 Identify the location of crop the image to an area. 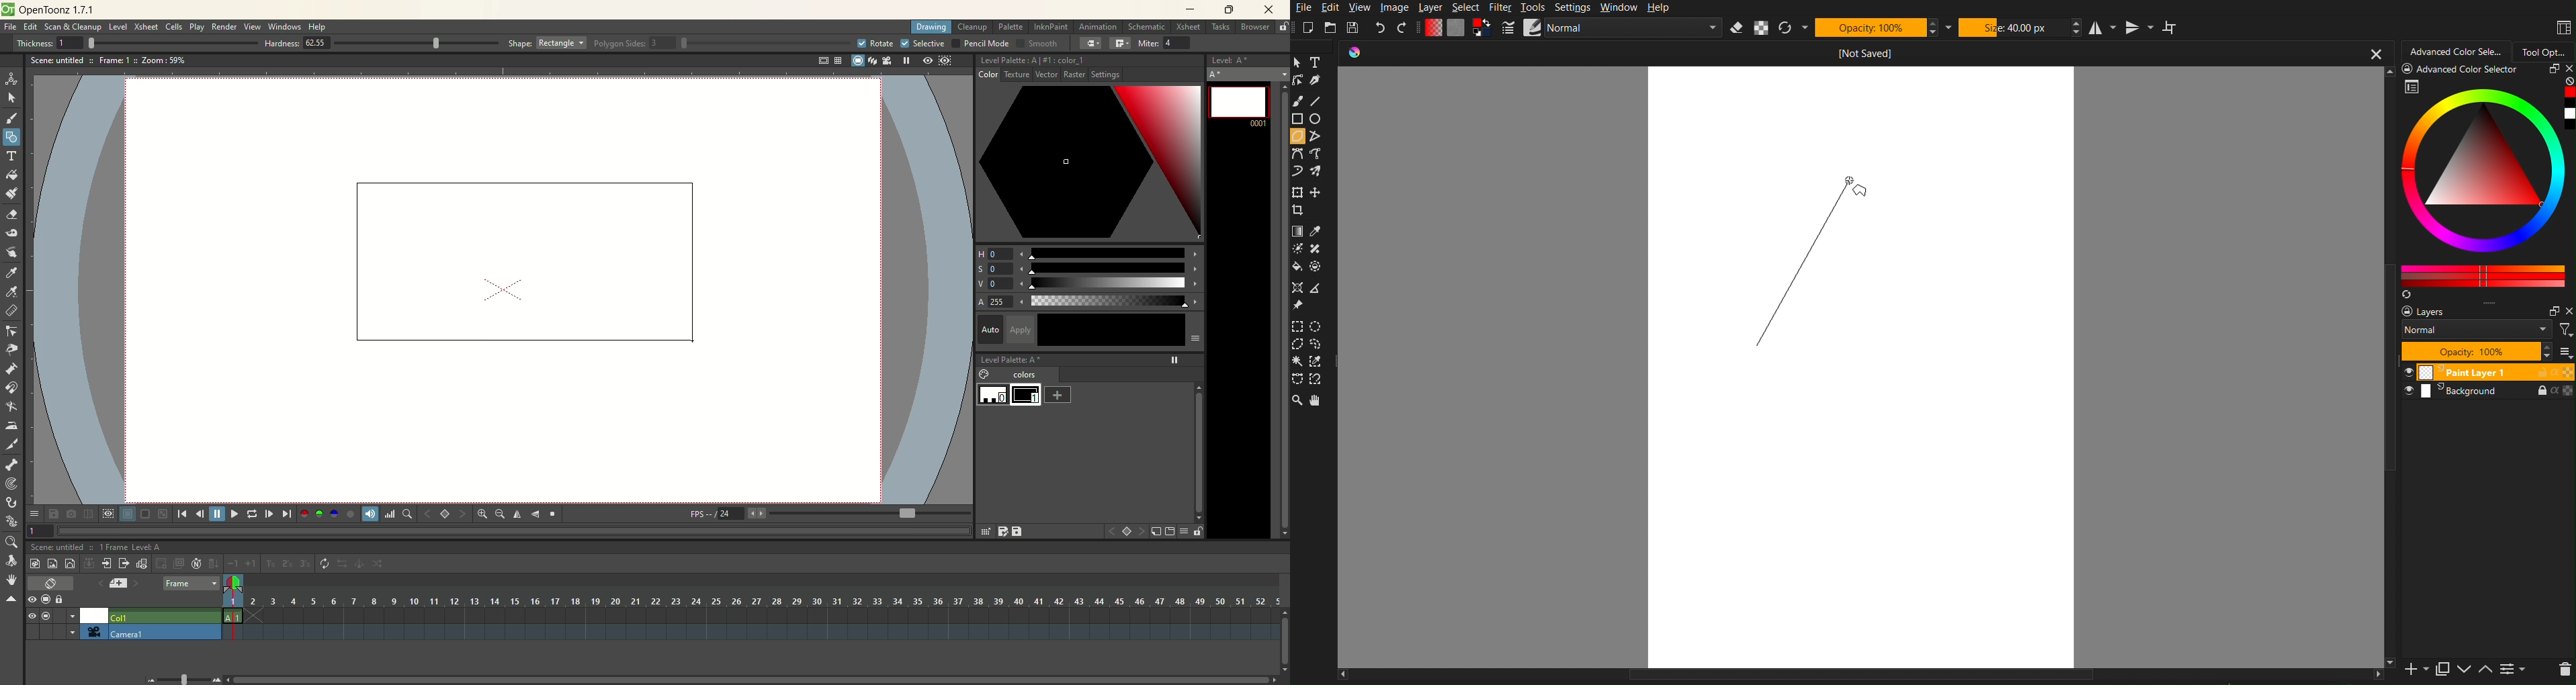
(1299, 210).